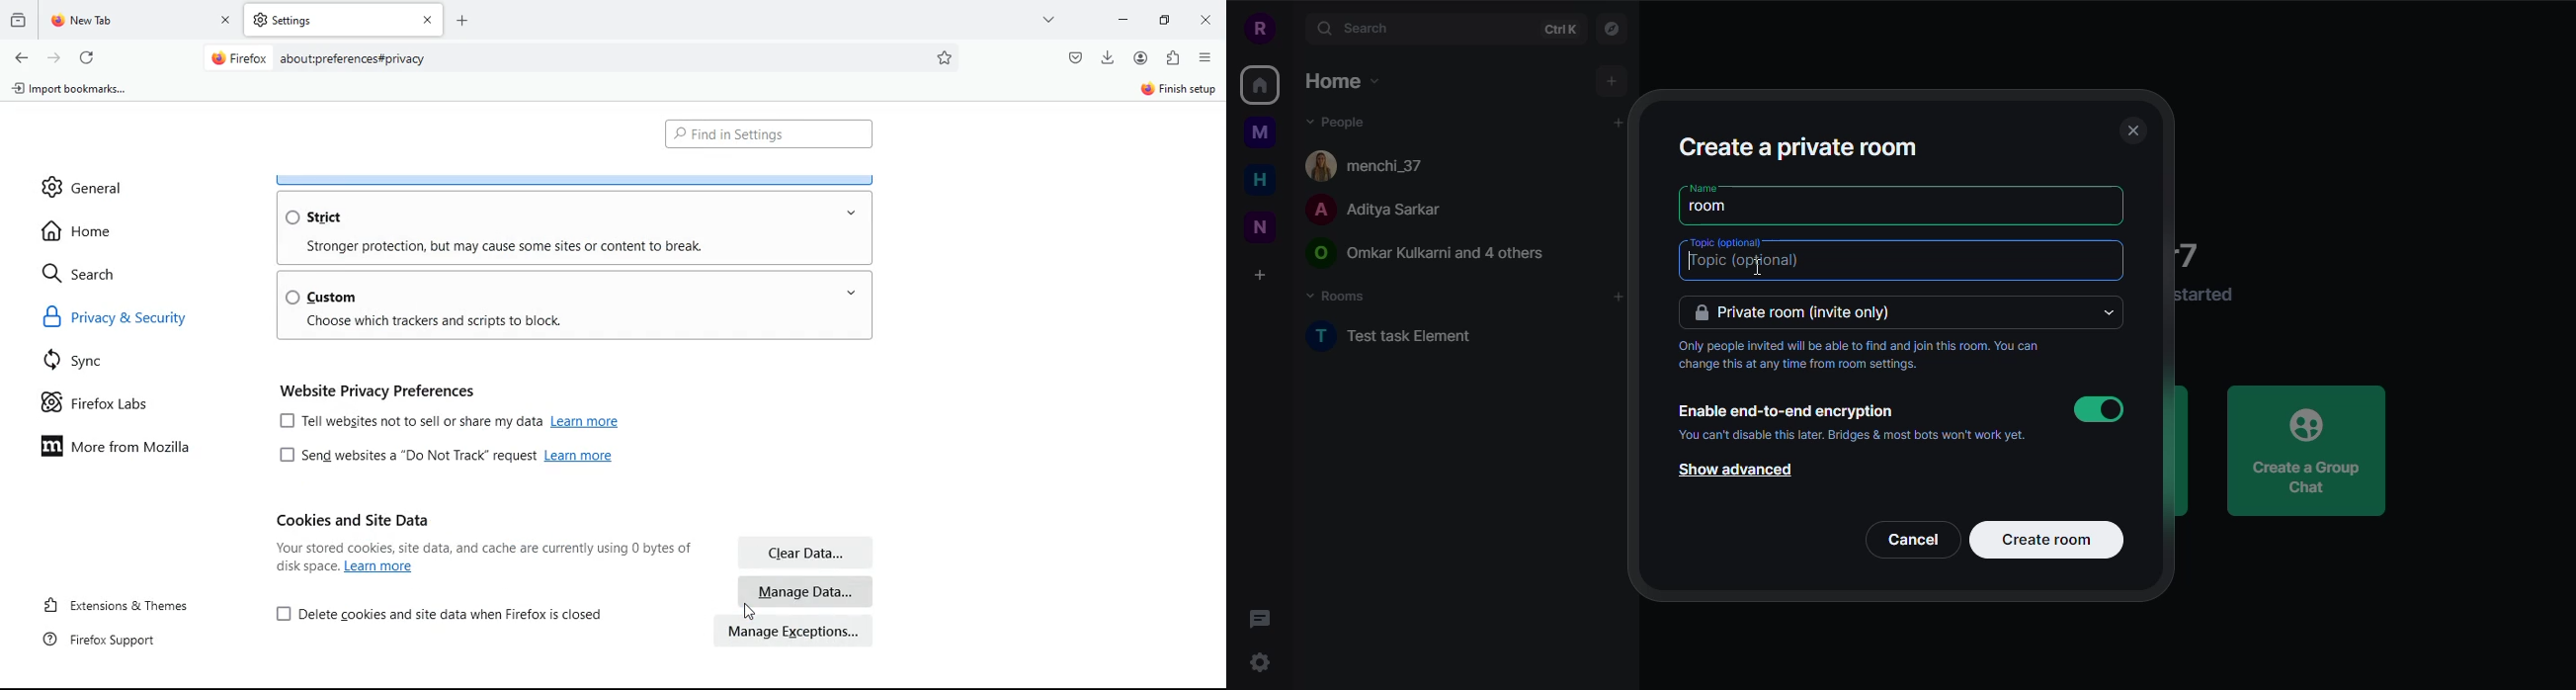 The height and width of the screenshot is (700, 2576). I want to click on info, so click(1852, 435).